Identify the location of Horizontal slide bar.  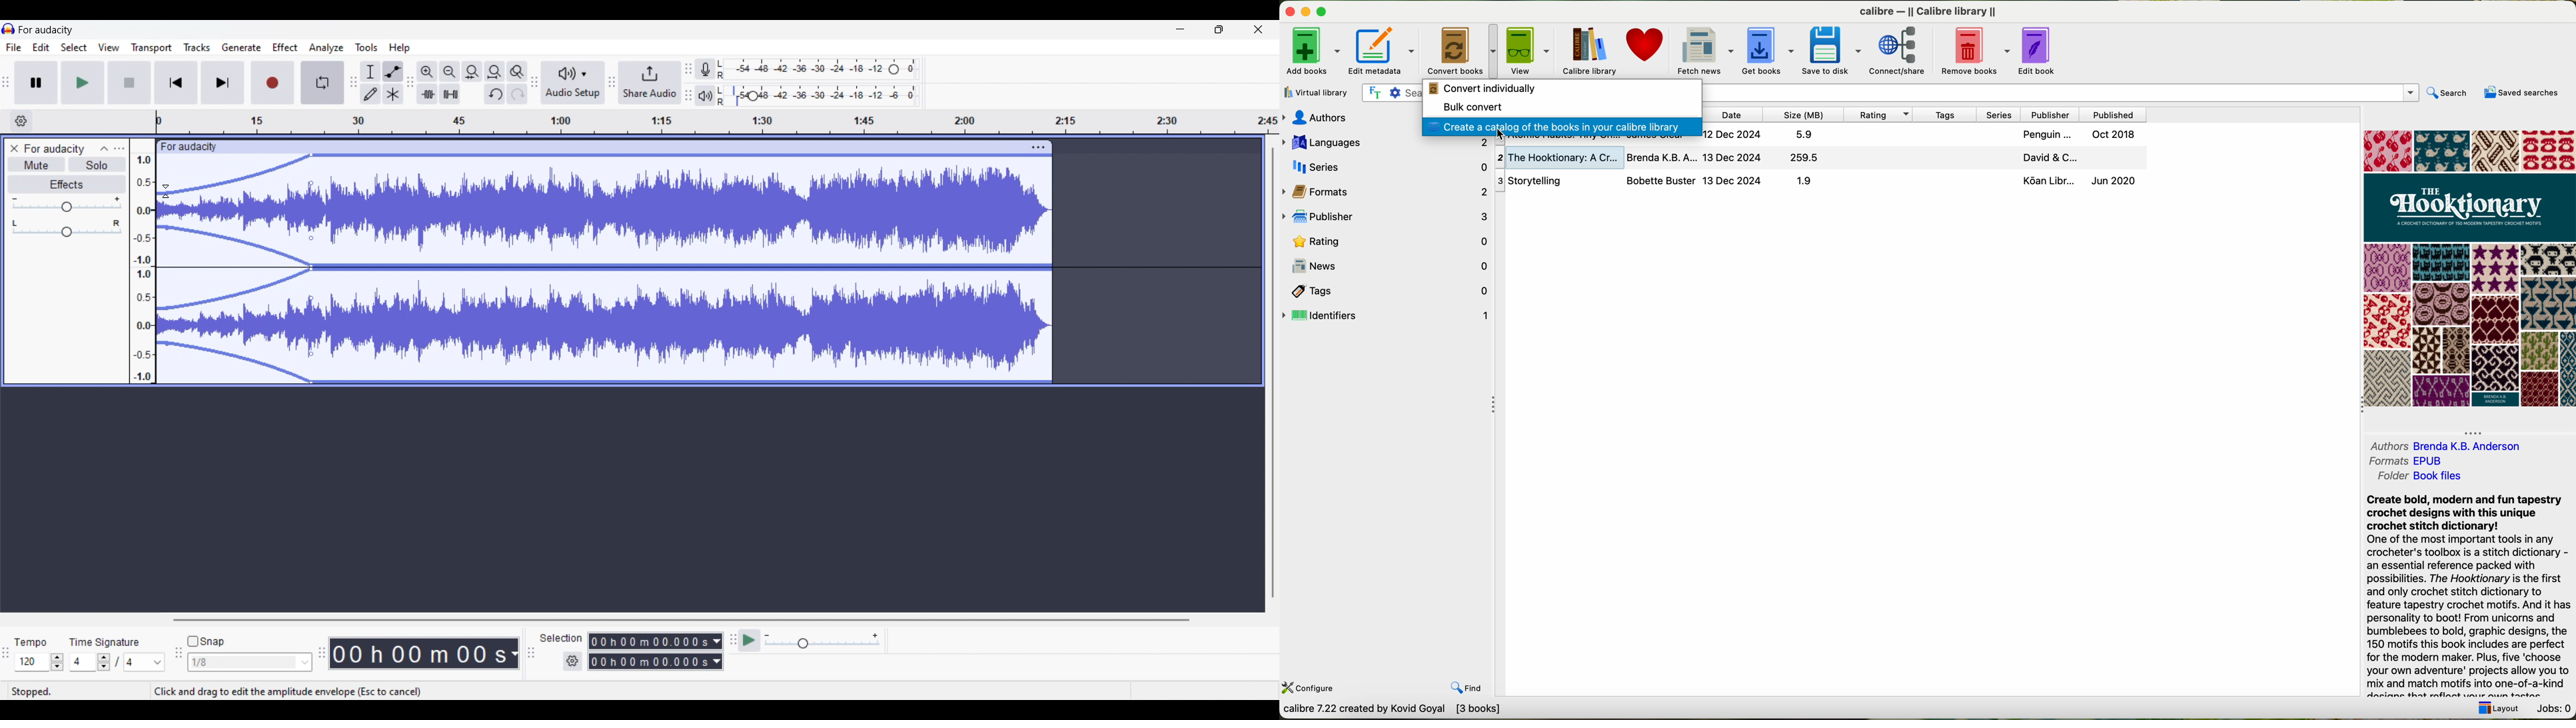
(680, 620).